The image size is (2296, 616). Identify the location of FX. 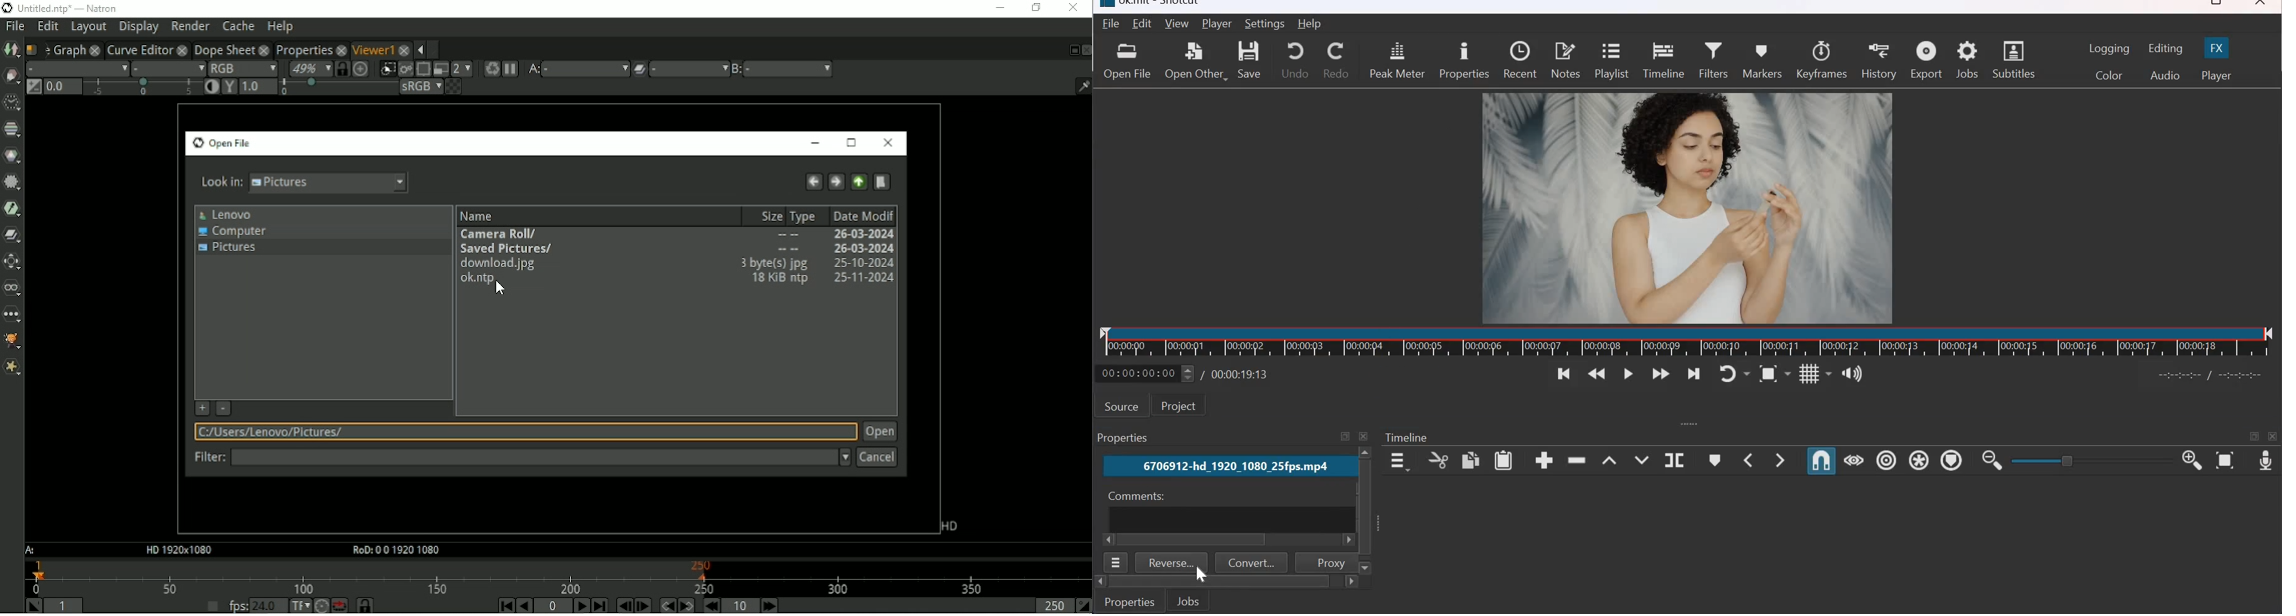
(2218, 47).